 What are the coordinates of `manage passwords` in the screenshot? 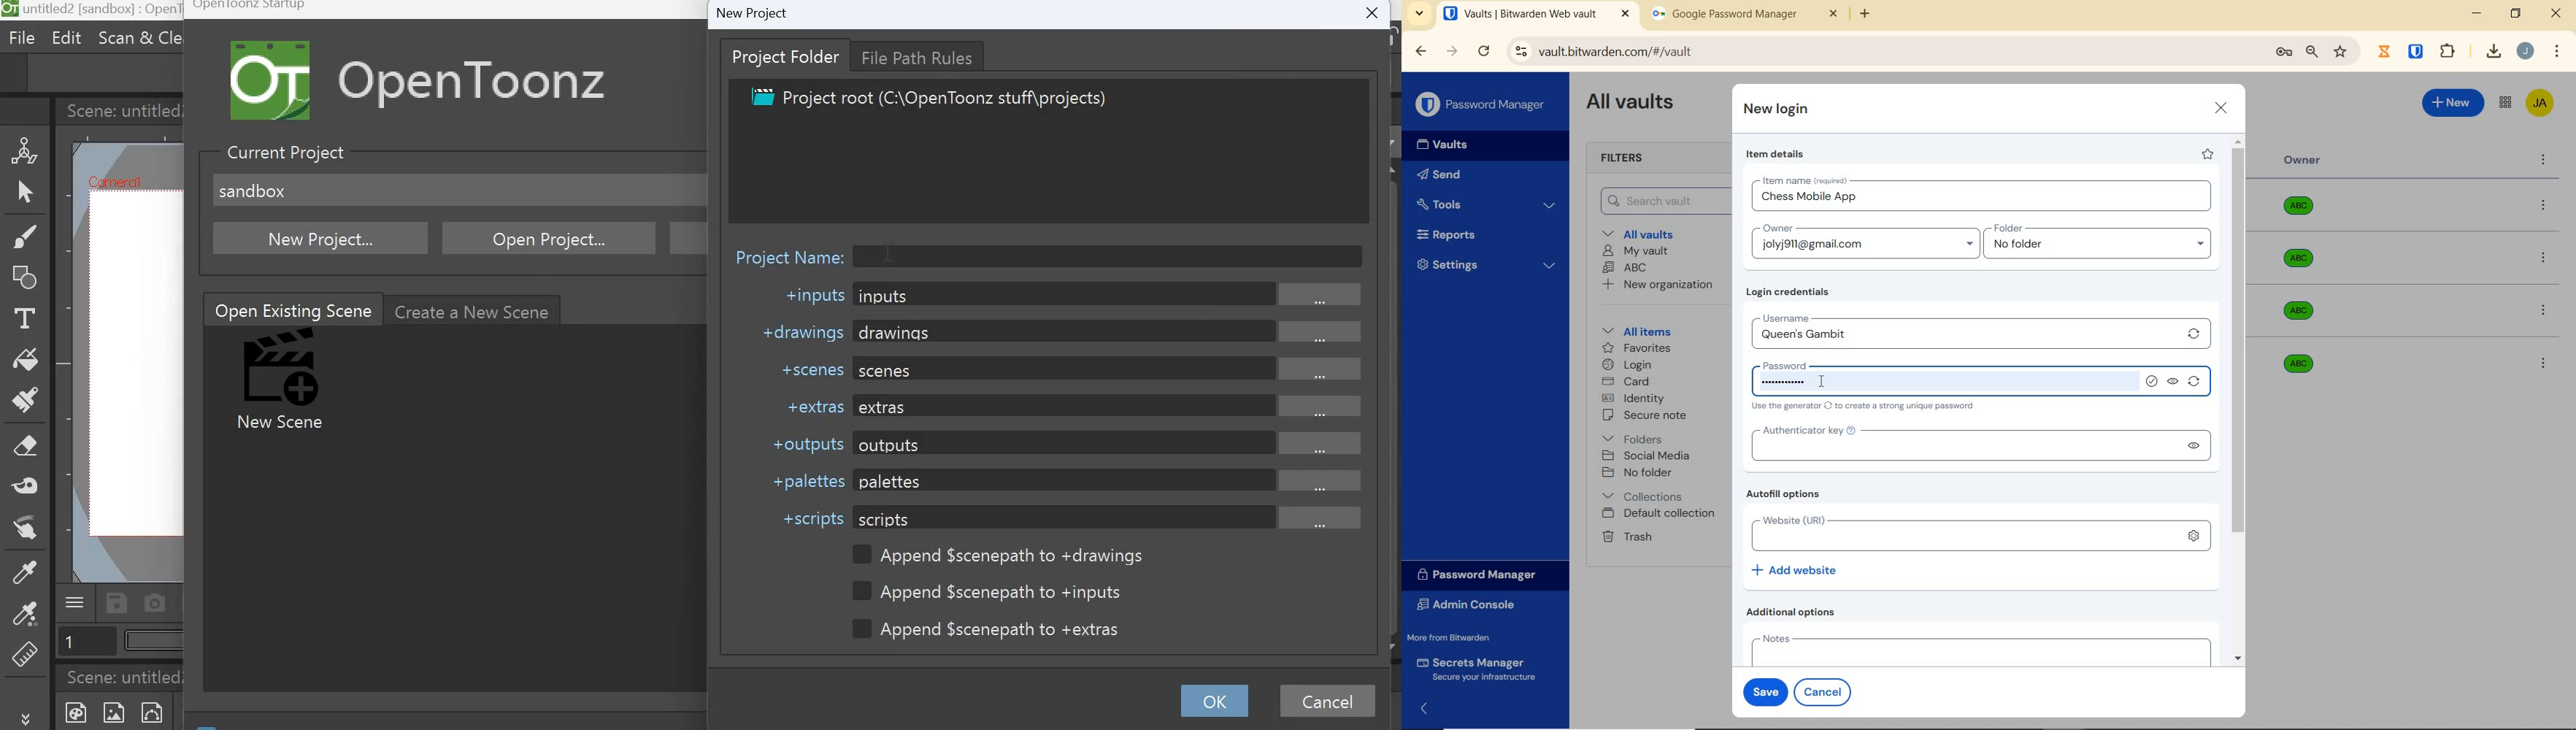 It's located at (2284, 52).